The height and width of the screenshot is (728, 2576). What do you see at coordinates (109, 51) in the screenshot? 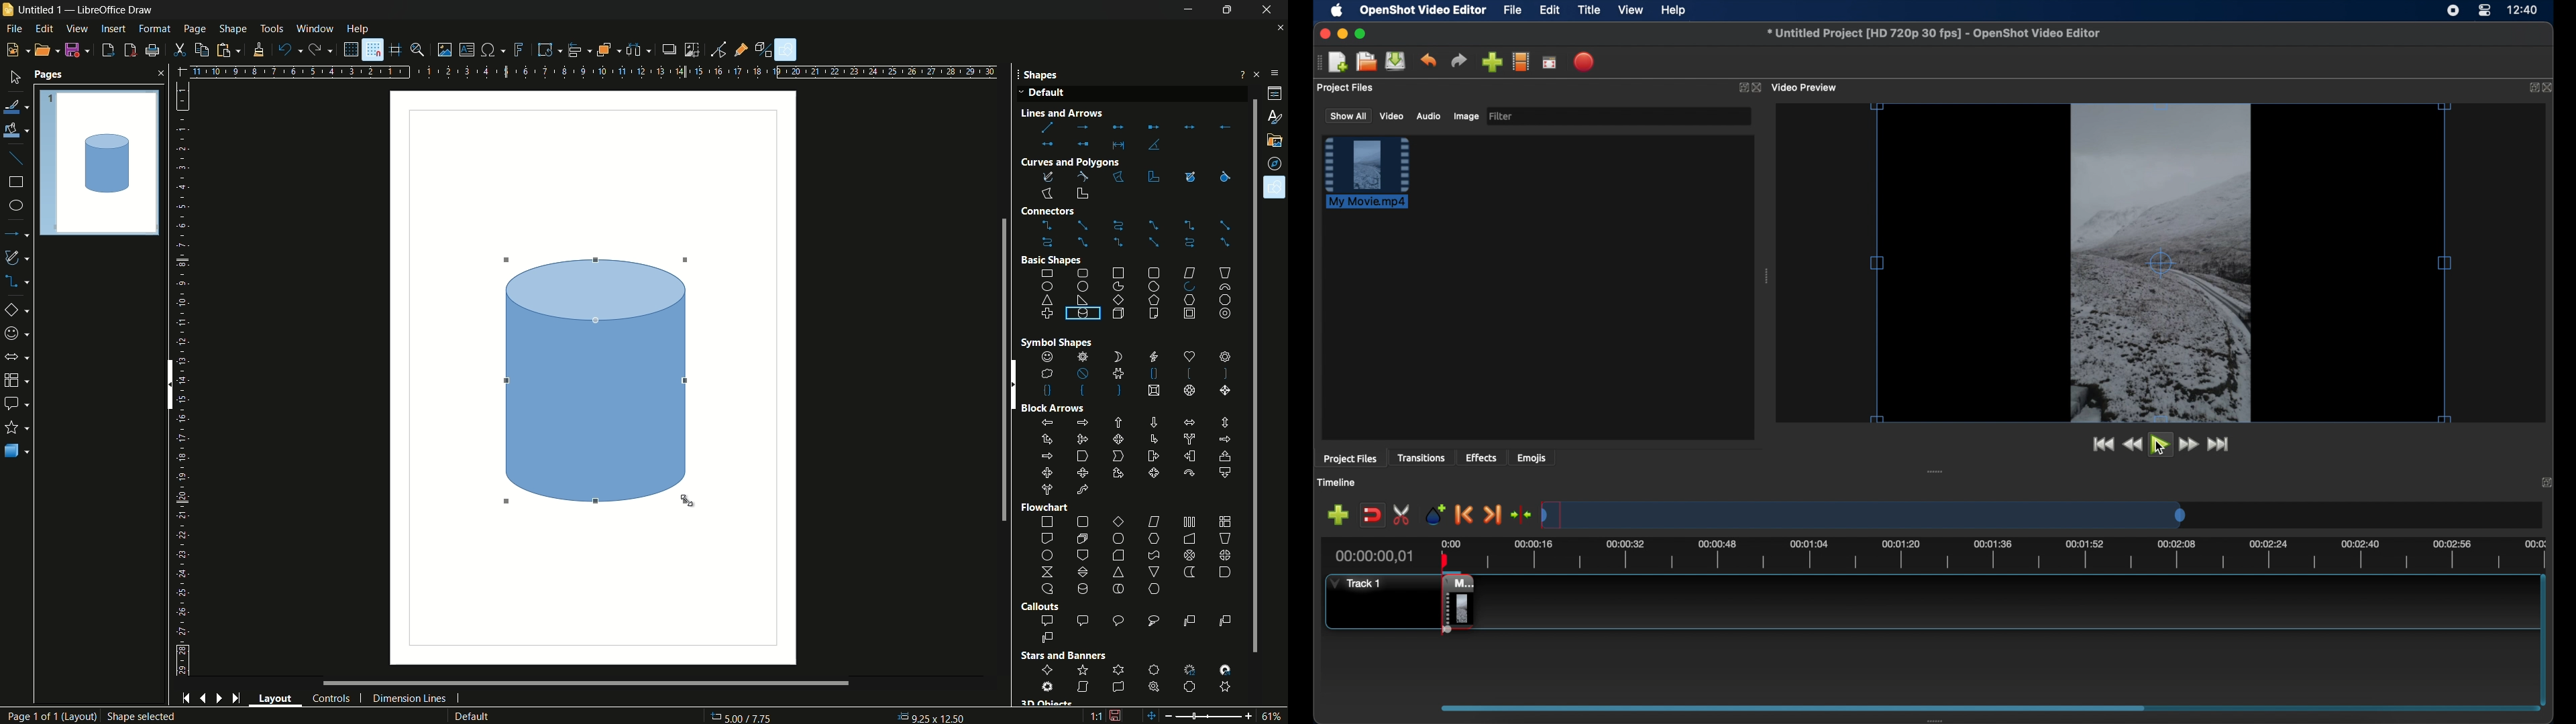
I see `export` at bounding box center [109, 51].